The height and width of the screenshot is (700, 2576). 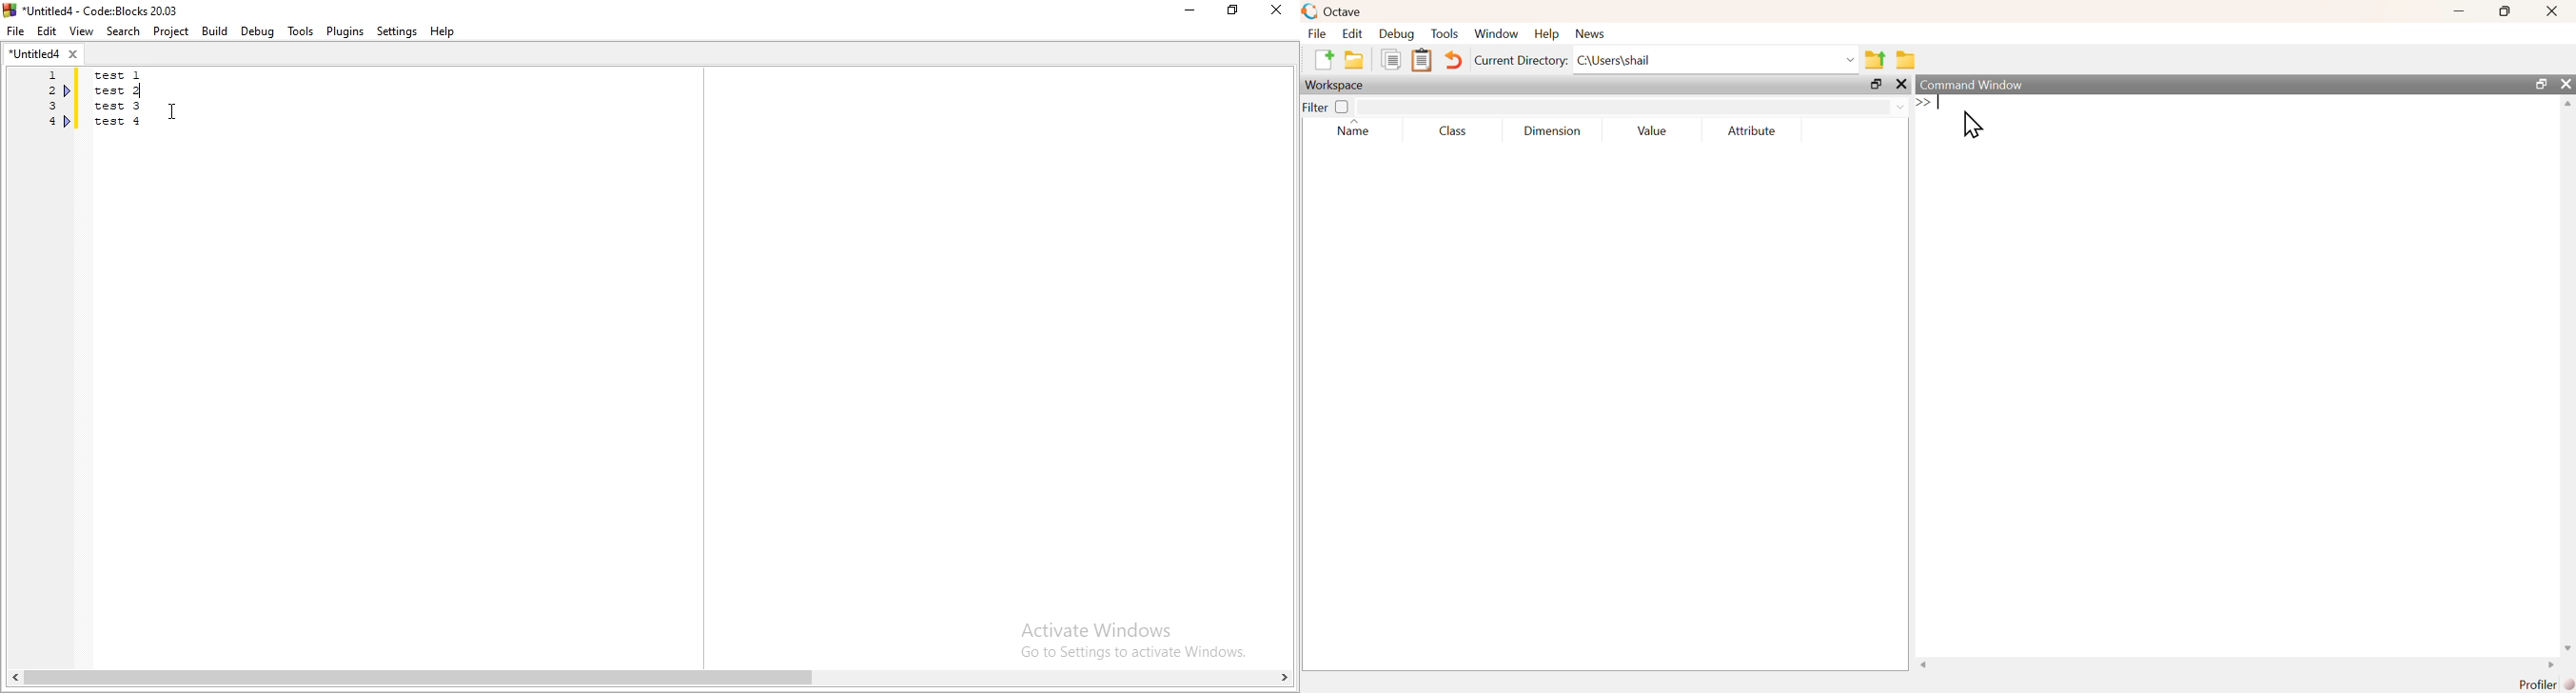 I want to click on File, so click(x=1316, y=33).